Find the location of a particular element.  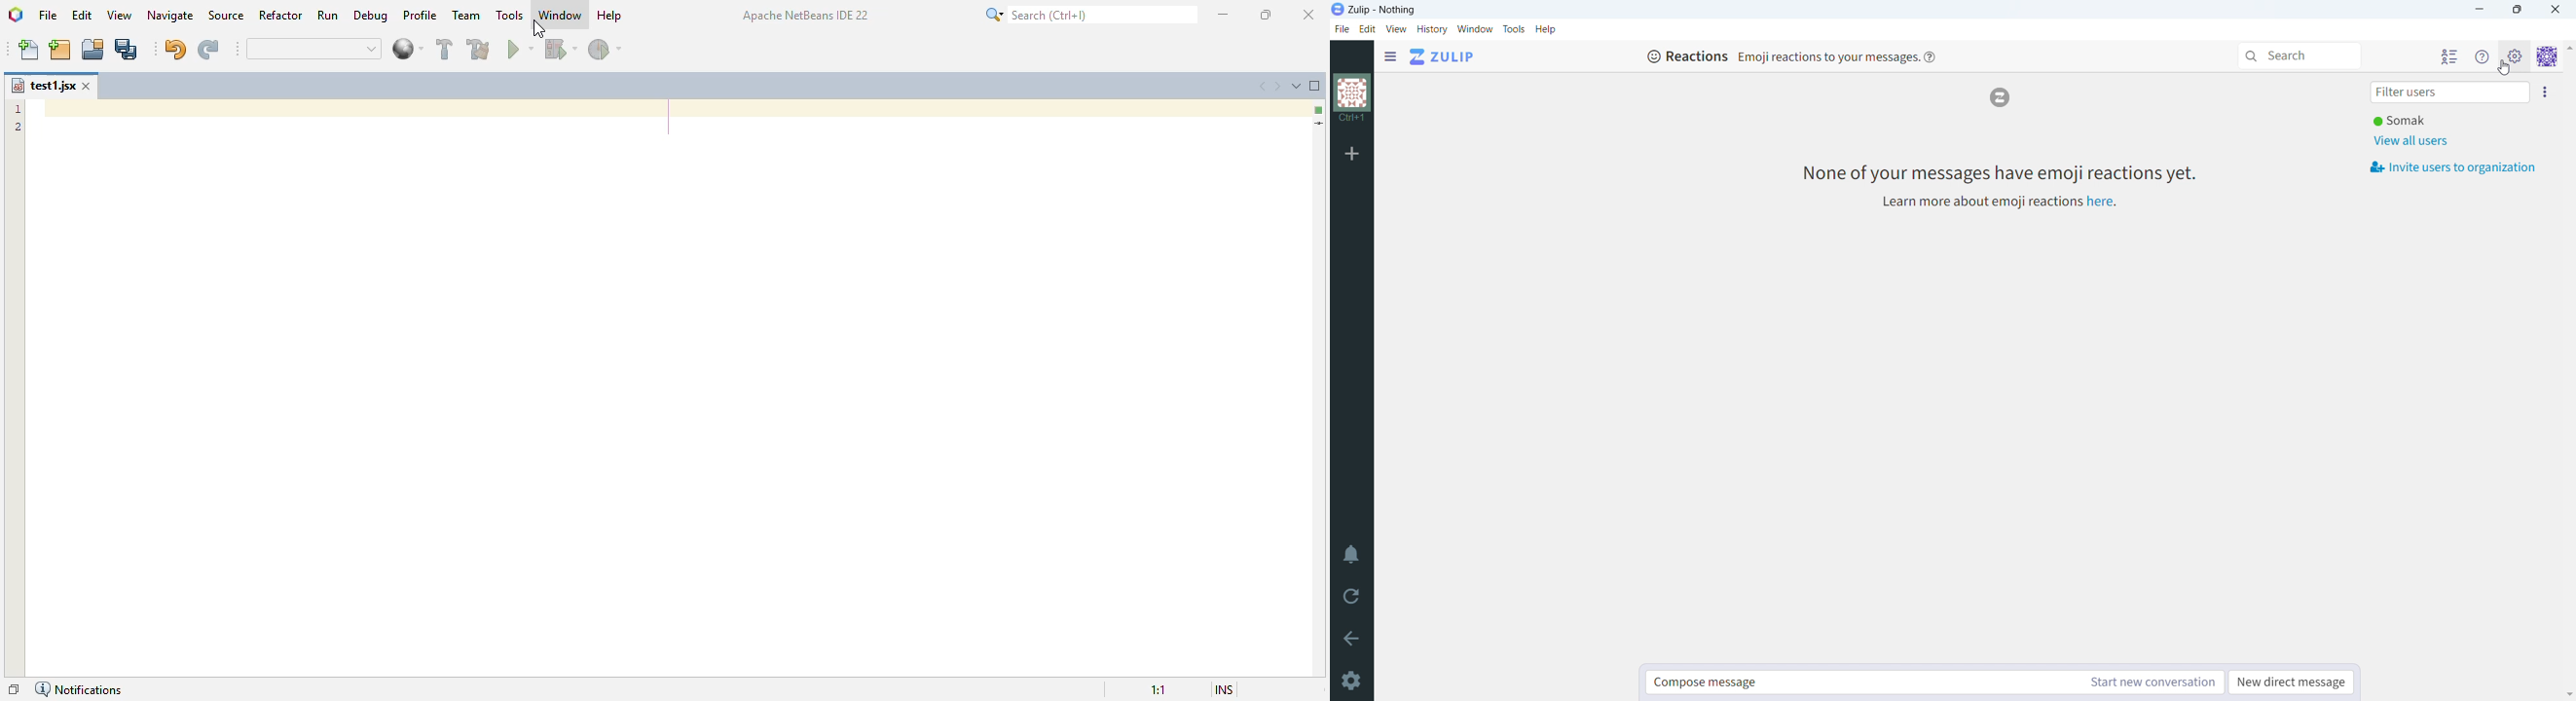

open project is located at coordinates (93, 50).